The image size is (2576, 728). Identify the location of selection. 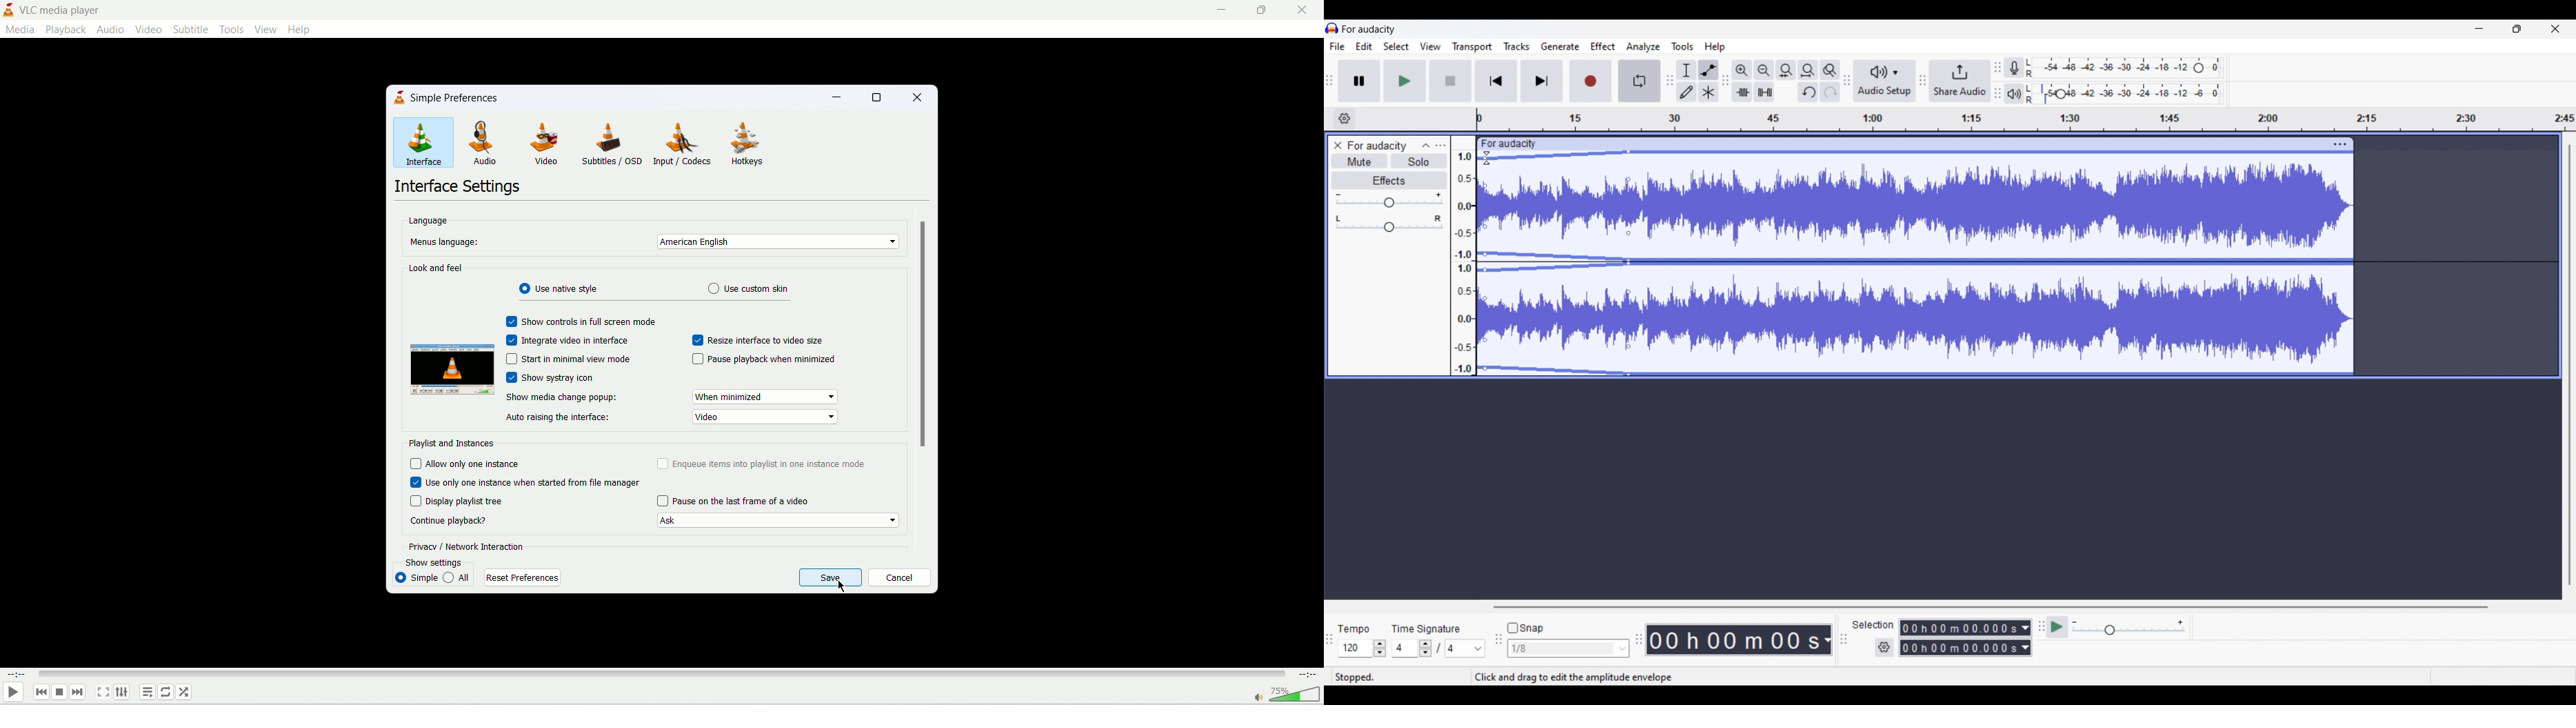
(1873, 624).